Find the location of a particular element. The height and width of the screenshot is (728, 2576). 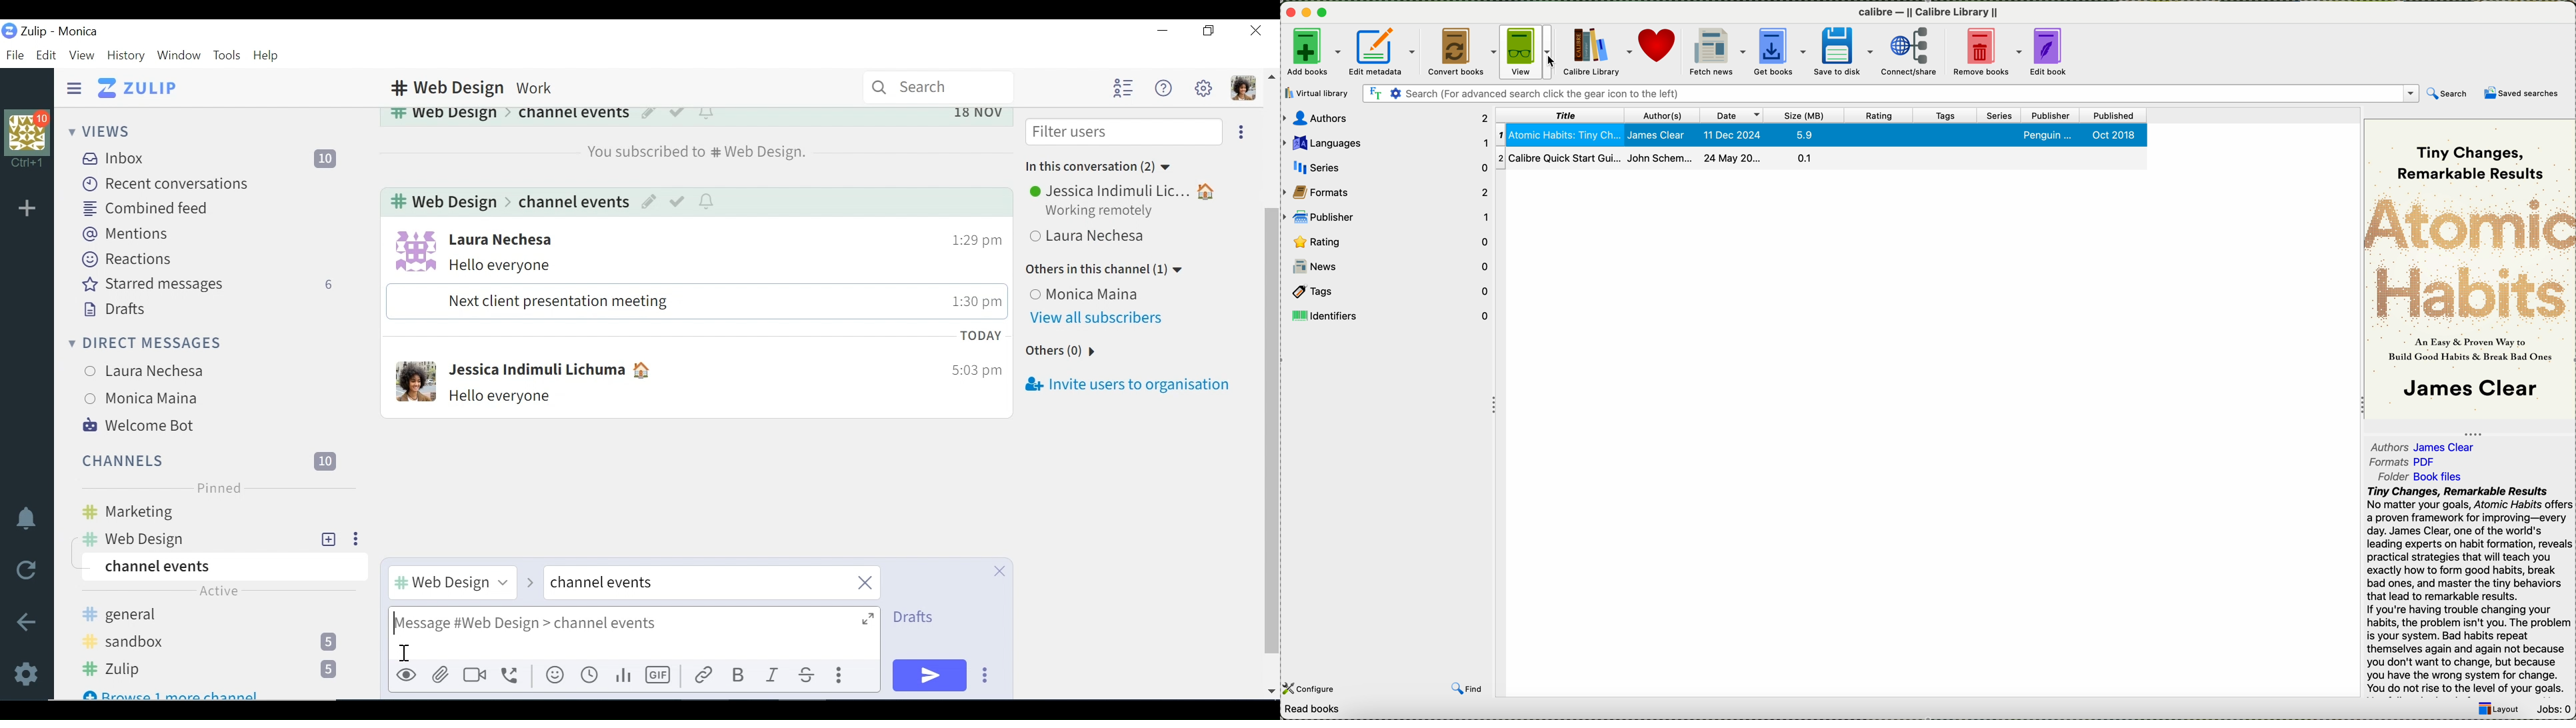

Calibre Quick Start Gu.... John Schem is located at coordinates (1822, 159).